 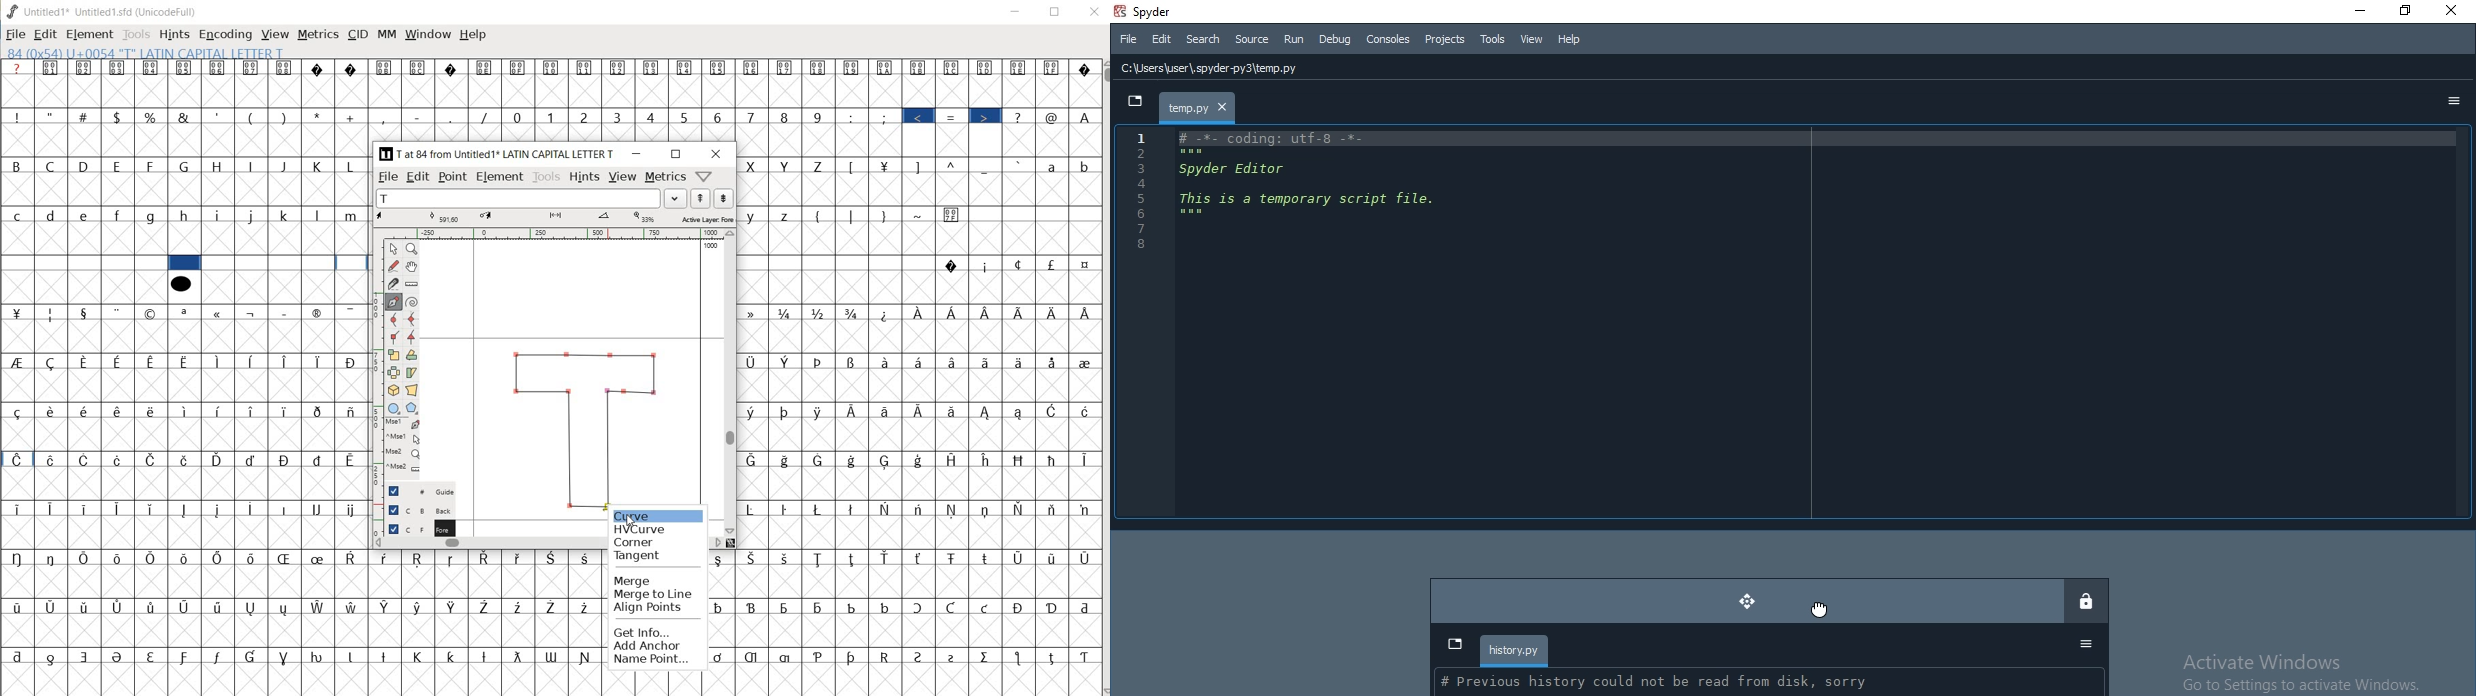 I want to click on encoding, so click(x=225, y=35).